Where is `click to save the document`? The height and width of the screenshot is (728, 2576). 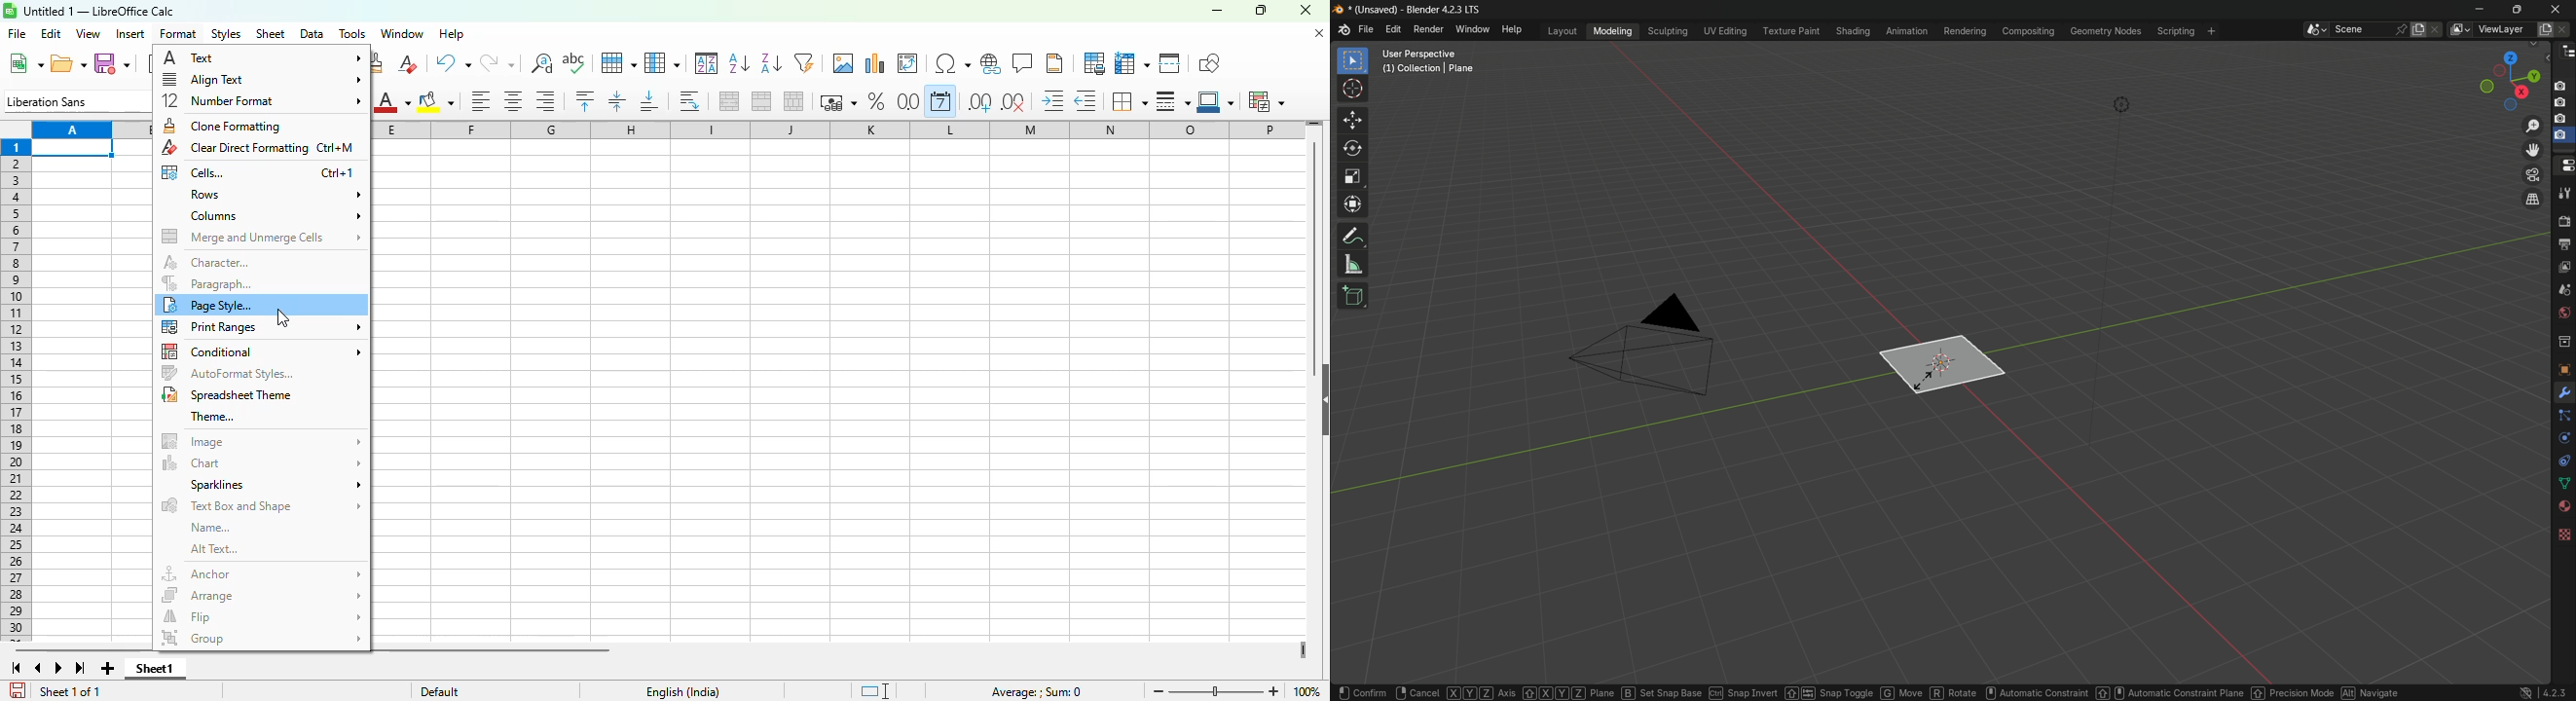 click to save the document is located at coordinates (18, 690).